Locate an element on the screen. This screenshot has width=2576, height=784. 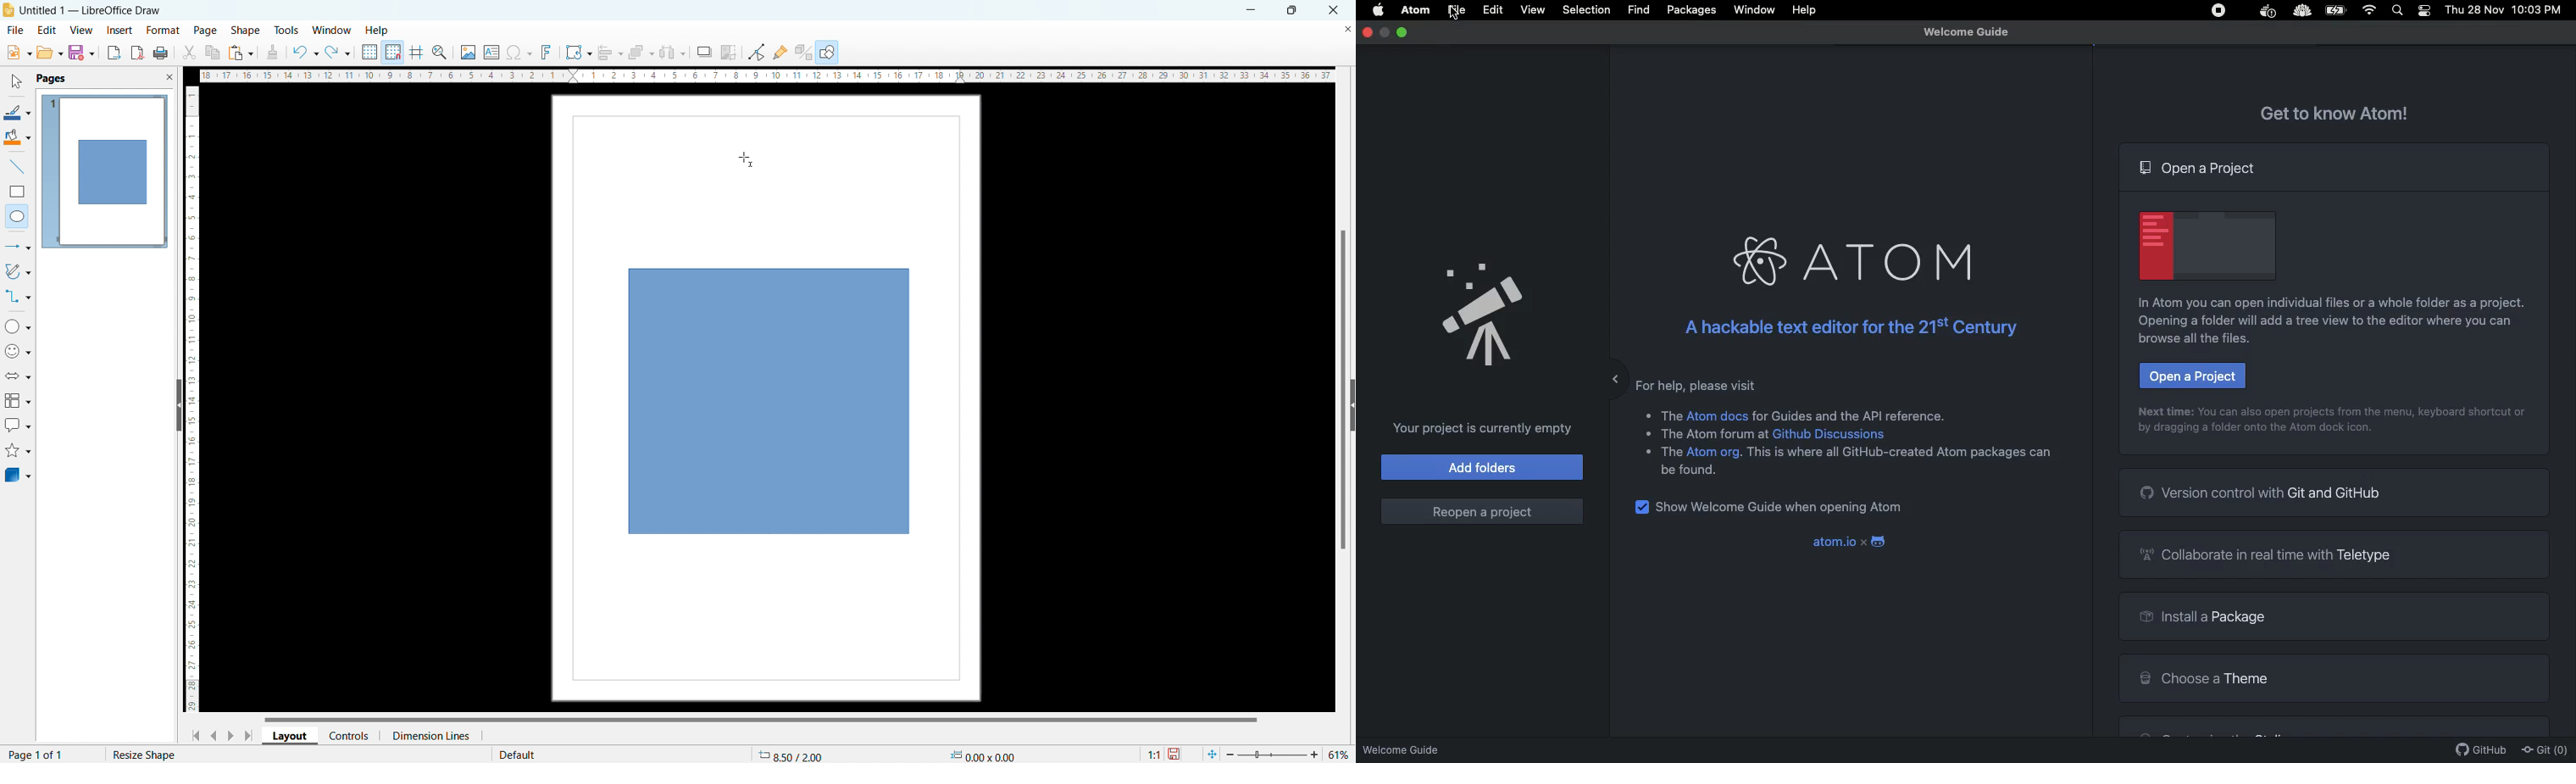
insert image is located at coordinates (467, 52).